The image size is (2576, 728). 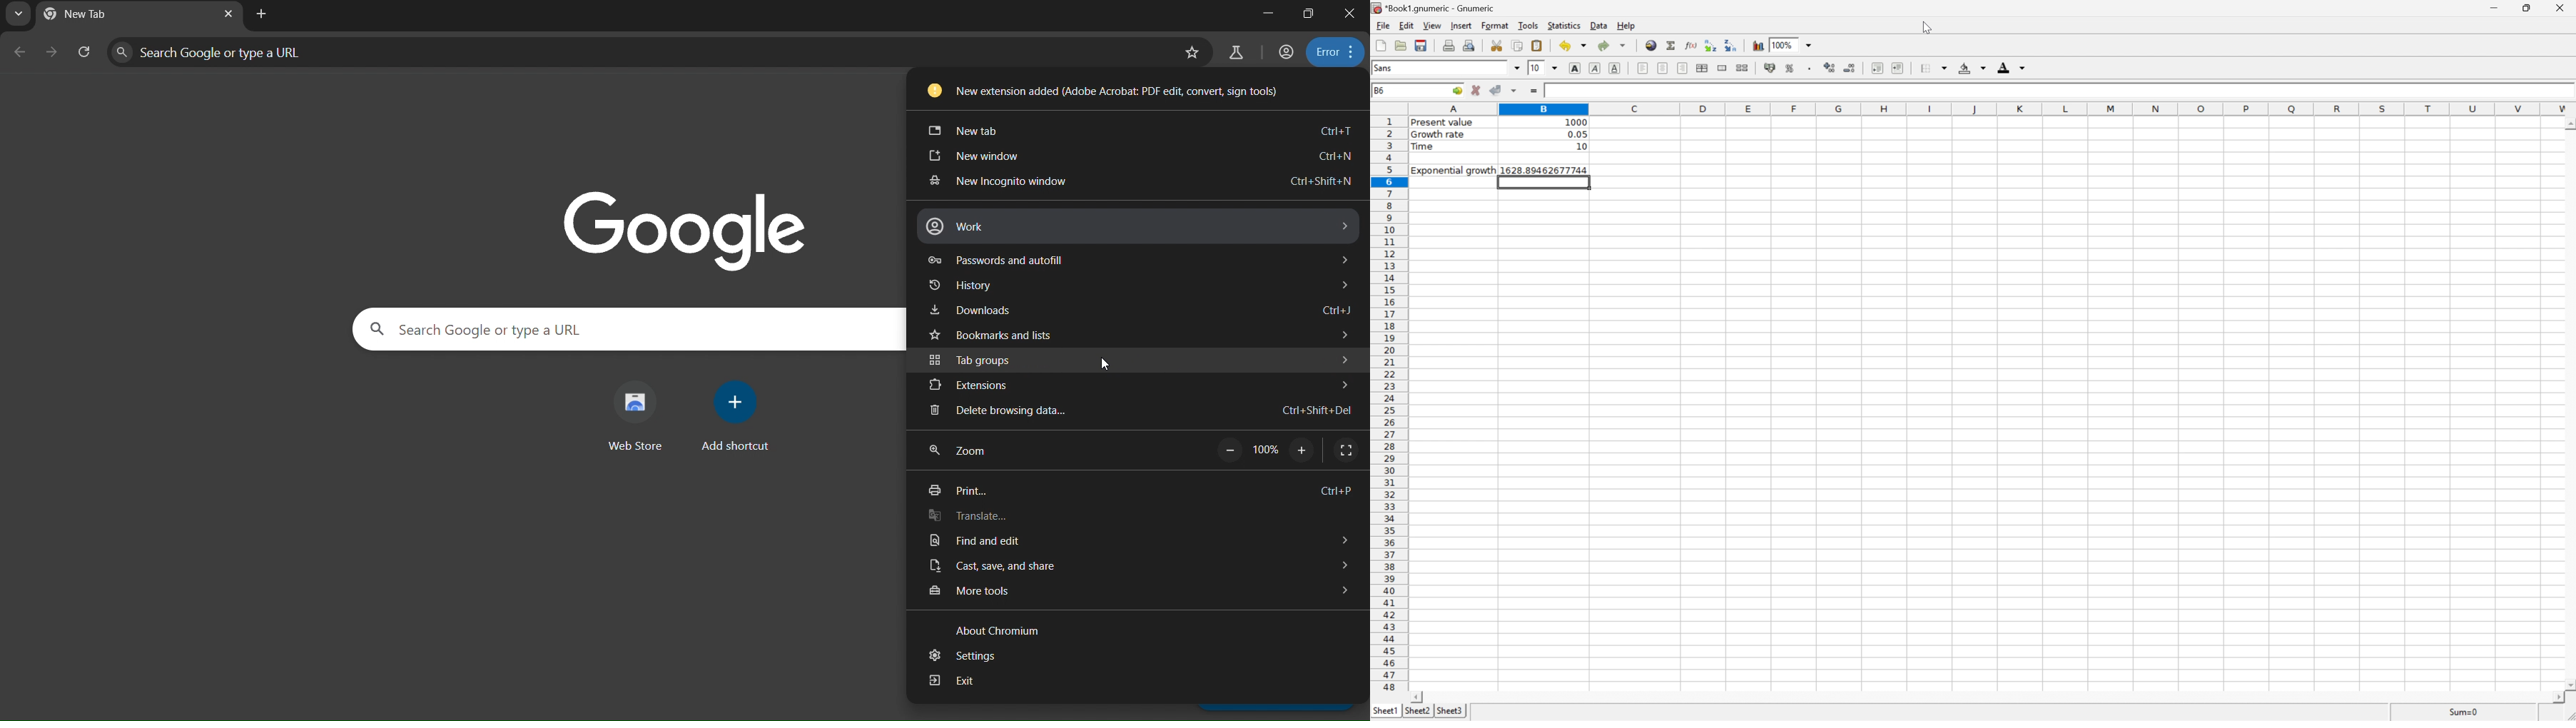 I want to click on web store, so click(x=637, y=415).